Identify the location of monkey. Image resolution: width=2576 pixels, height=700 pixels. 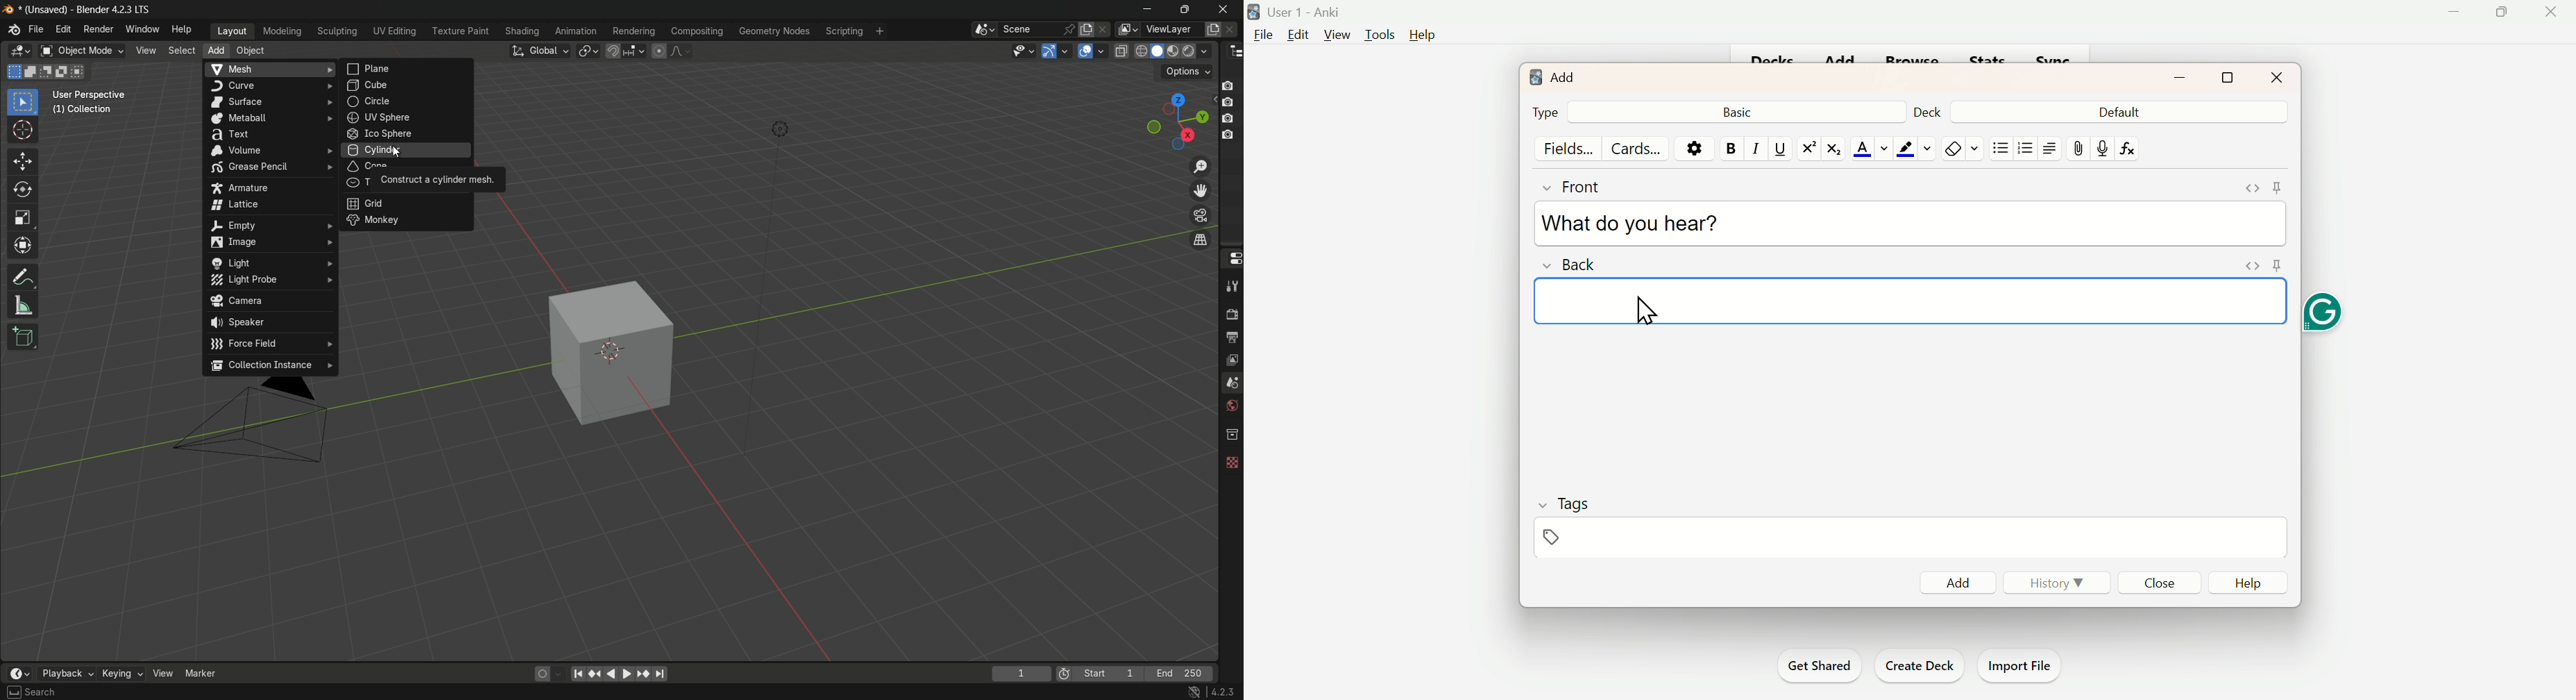
(409, 222).